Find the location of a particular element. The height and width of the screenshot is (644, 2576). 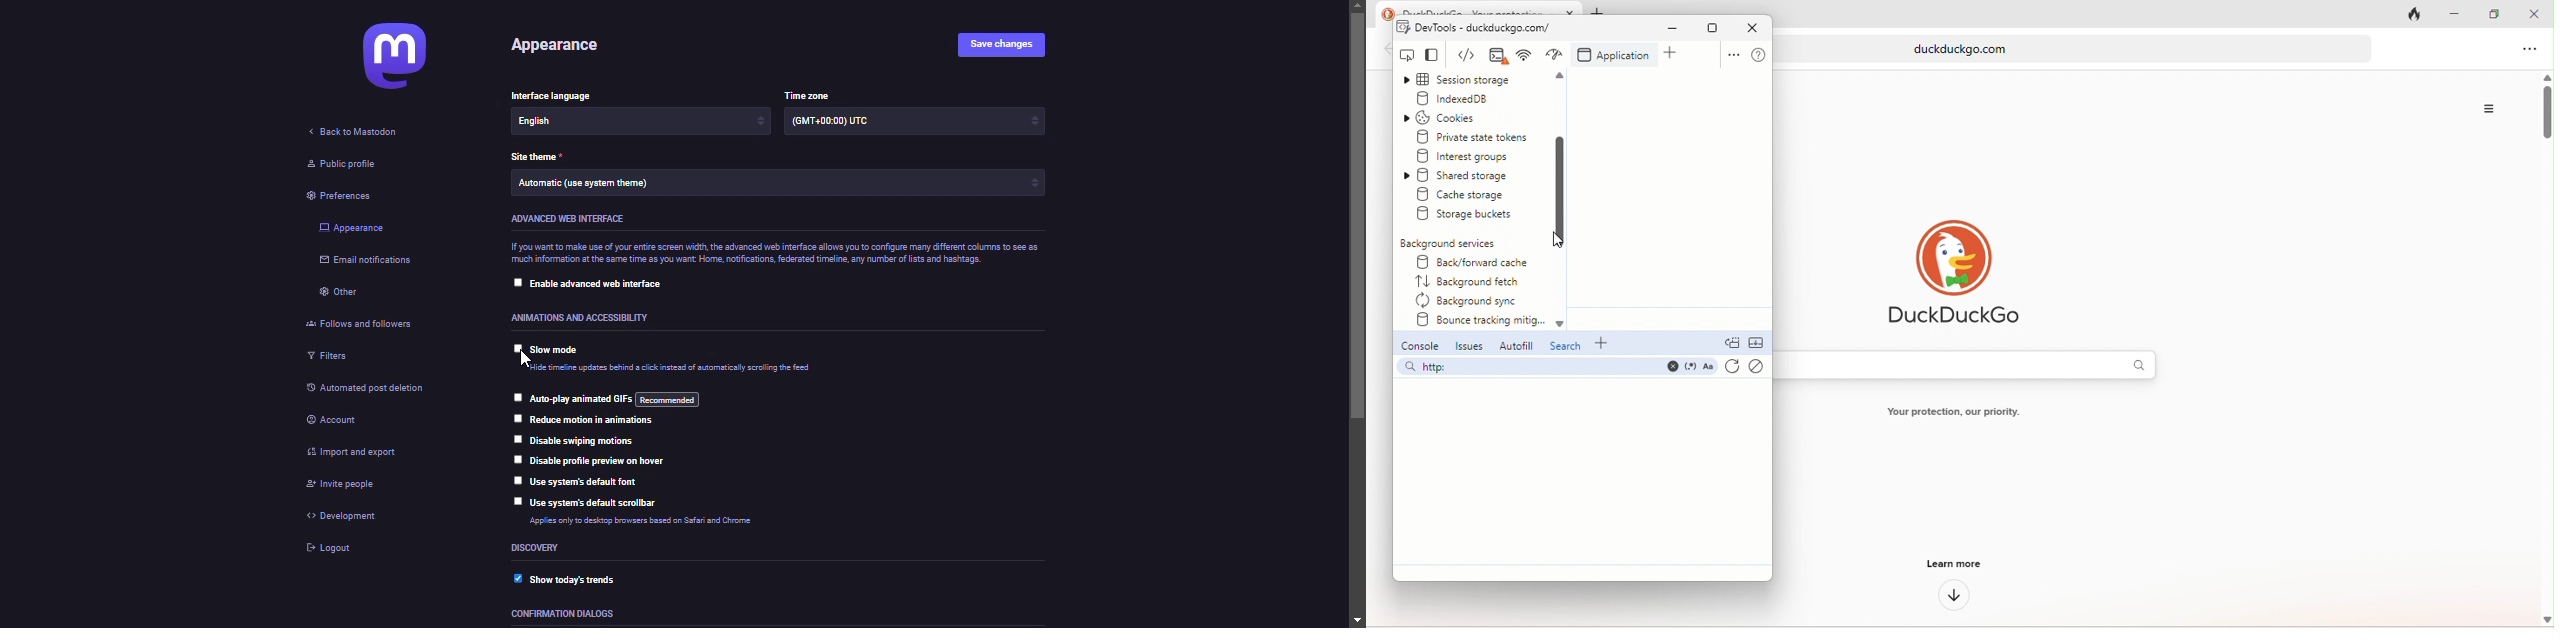

click to select is located at coordinates (516, 416).